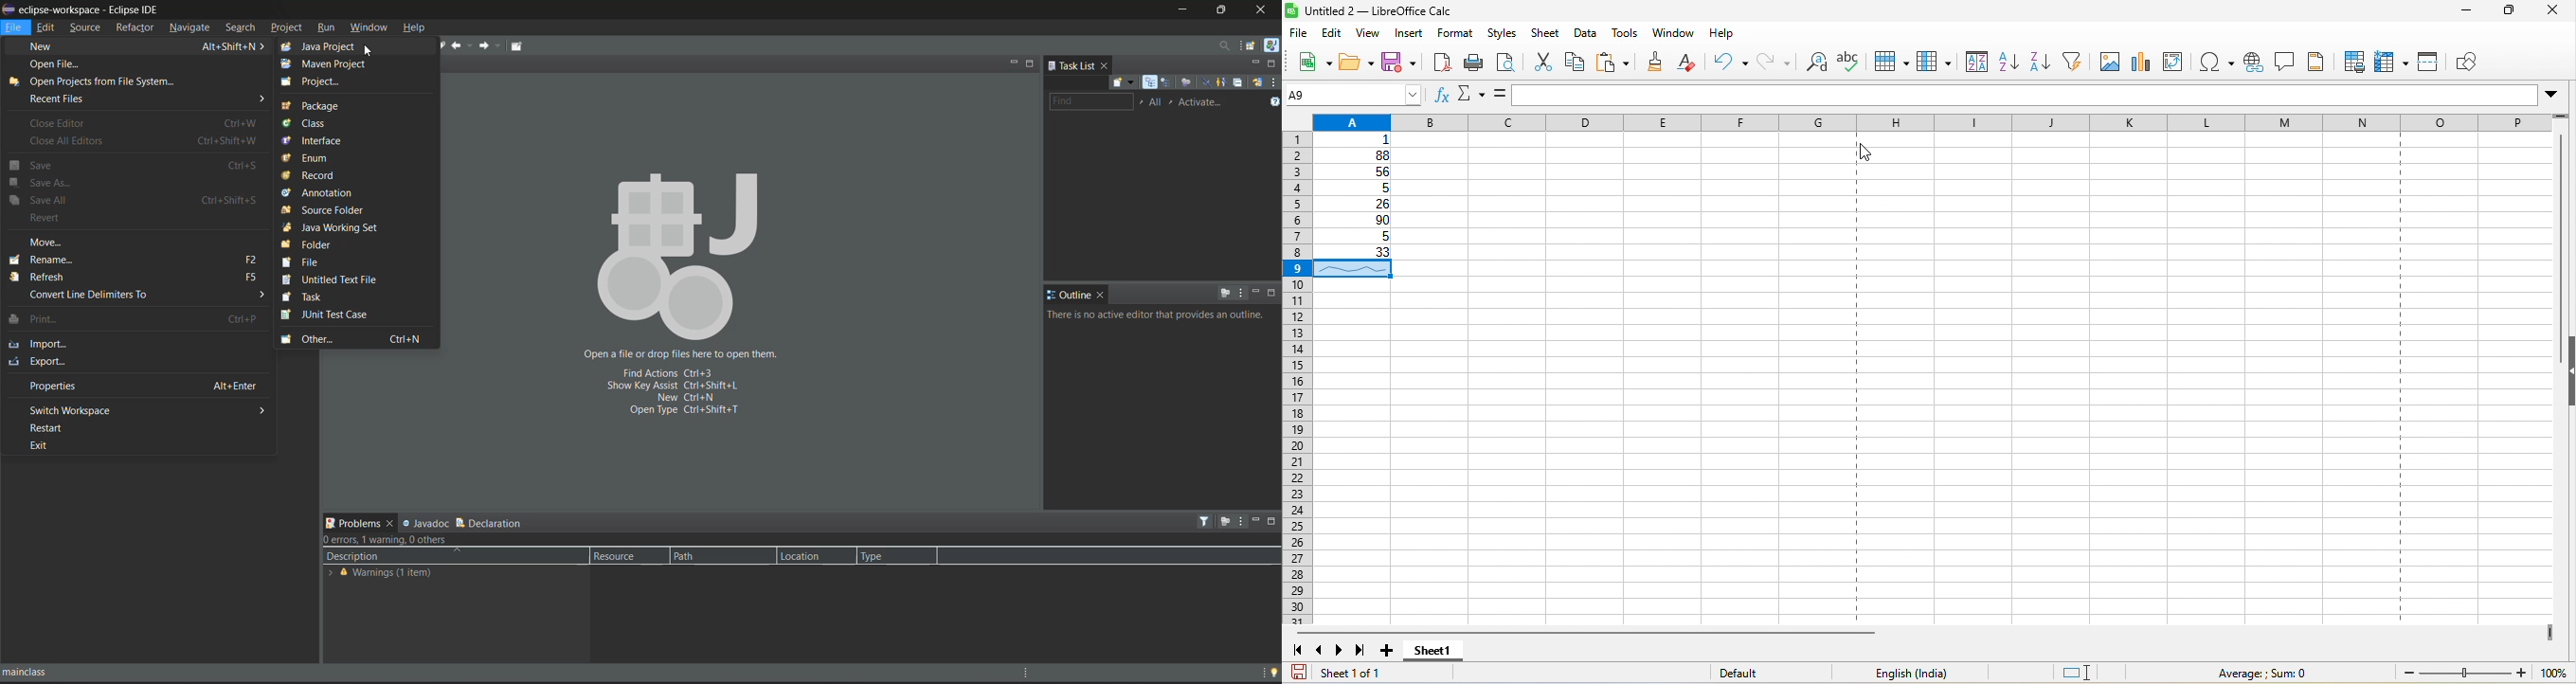  What do you see at coordinates (1274, 671) in the screenshot?
I see `tip of the day` at bounding box center [1274, 671].